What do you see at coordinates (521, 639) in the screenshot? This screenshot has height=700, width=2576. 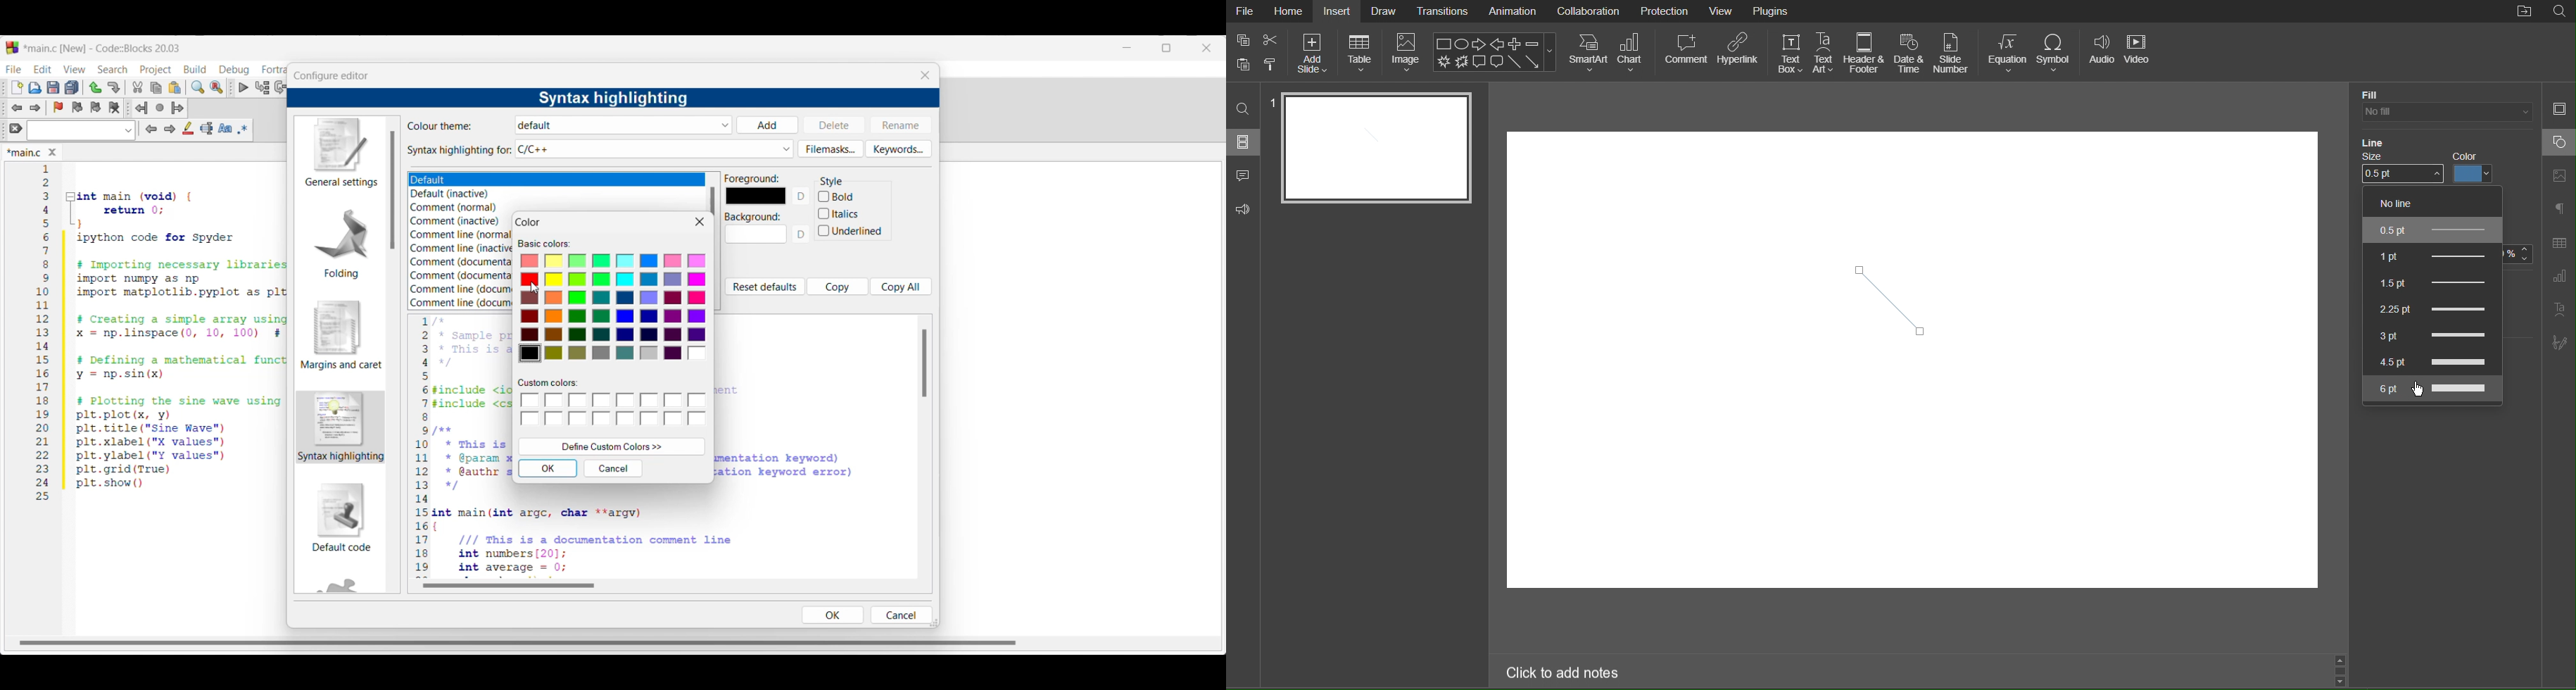 I see `Horizontal scroll bar` at bounding box center [521, 639].